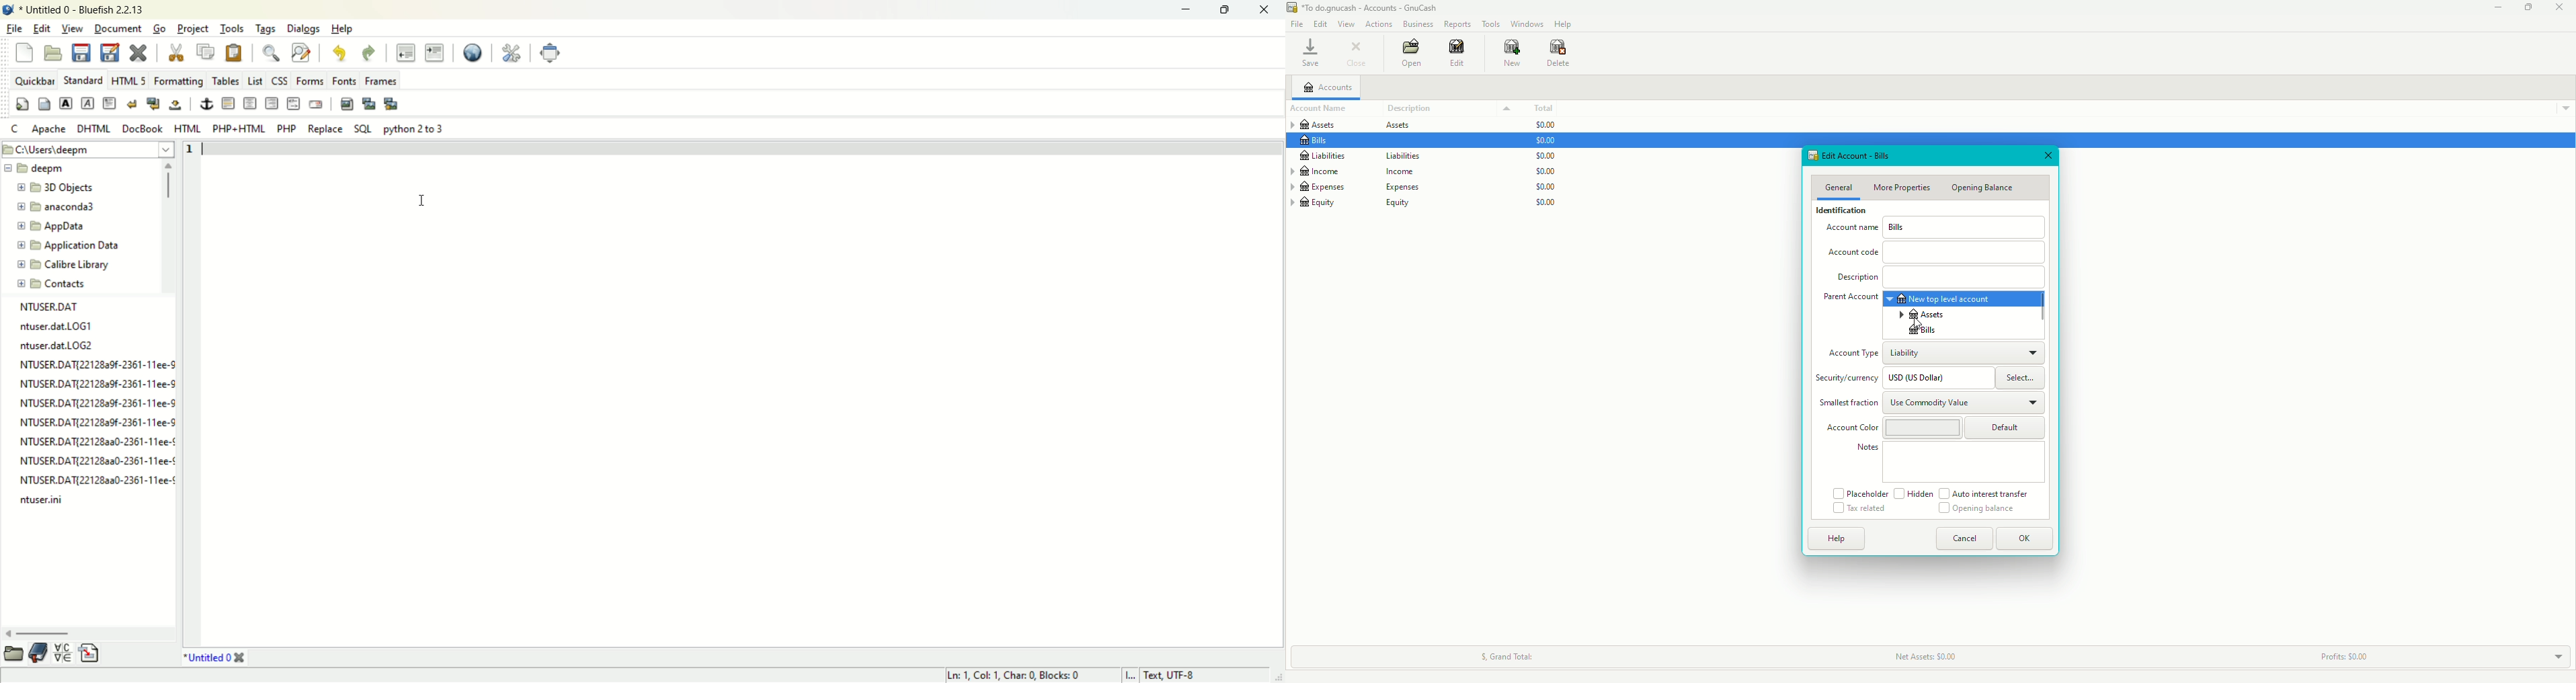 This screenshot has height=700, width=2576. Describe the element at coordinates (56, 326) in the screenshot. I see `ntuser.dat.LOG1` at that location.